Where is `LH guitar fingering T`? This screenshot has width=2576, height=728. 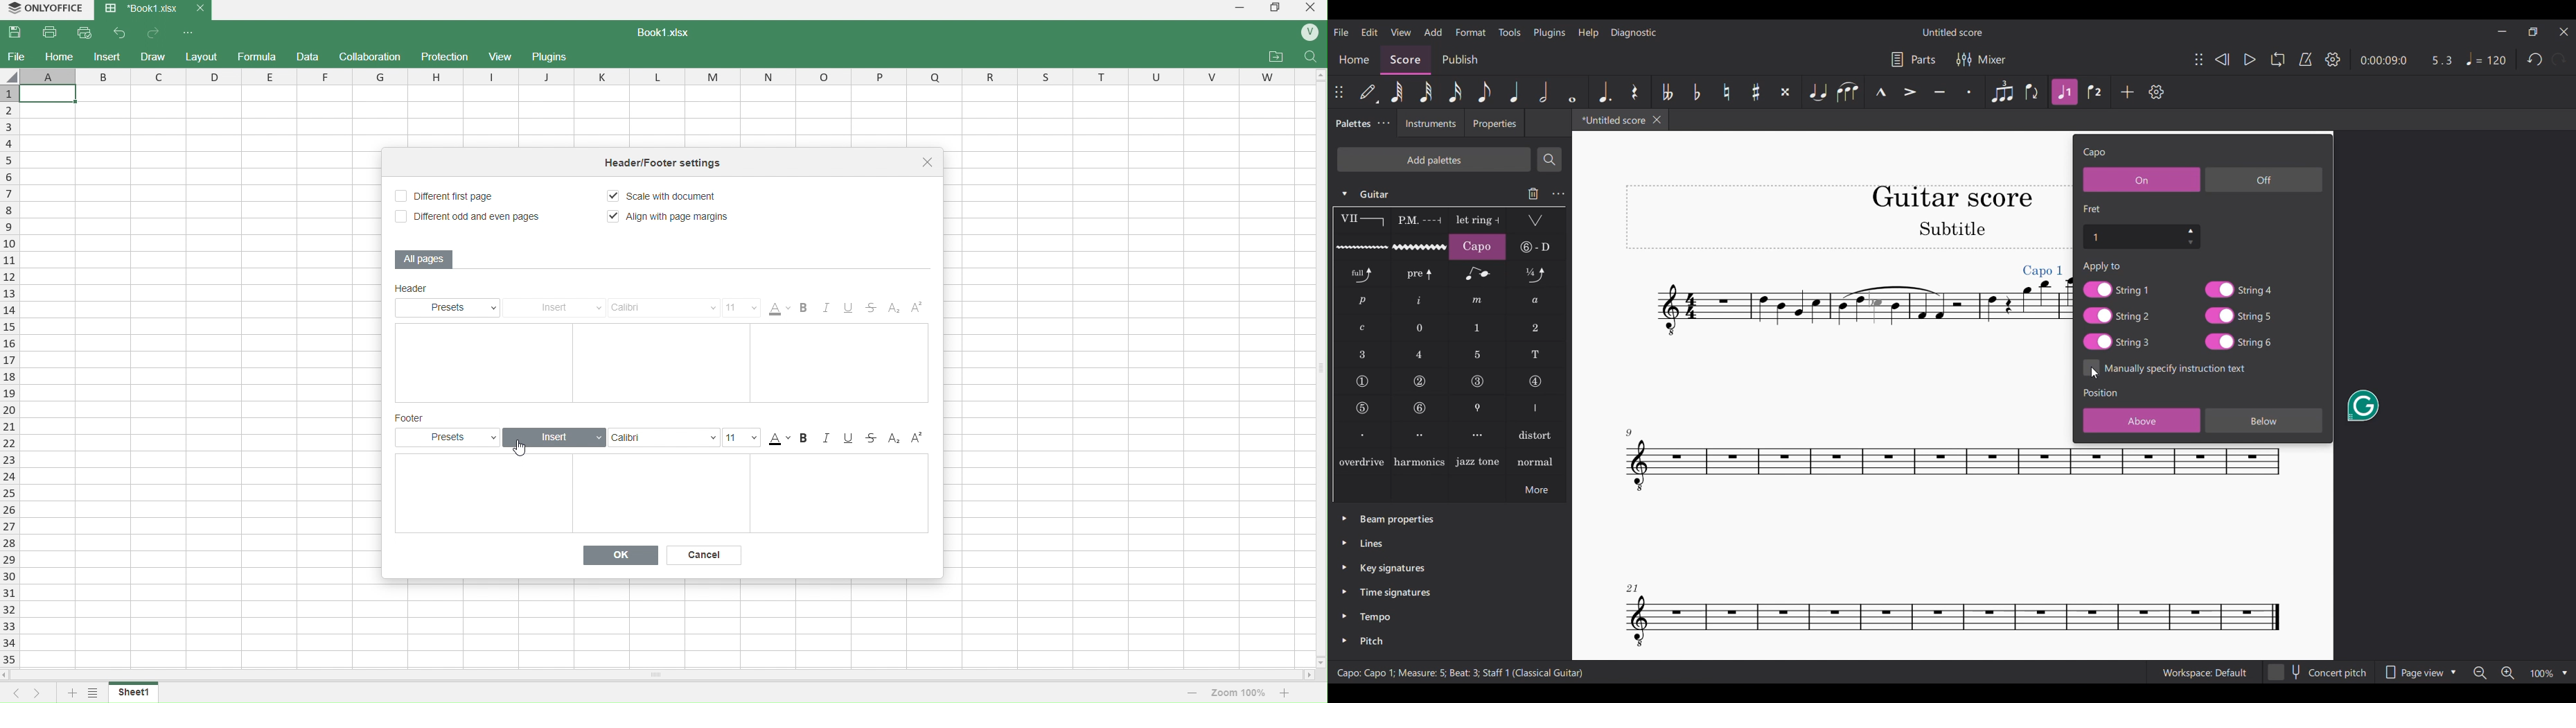
LH guitar fingering T is located at coordinates (1536, 355).